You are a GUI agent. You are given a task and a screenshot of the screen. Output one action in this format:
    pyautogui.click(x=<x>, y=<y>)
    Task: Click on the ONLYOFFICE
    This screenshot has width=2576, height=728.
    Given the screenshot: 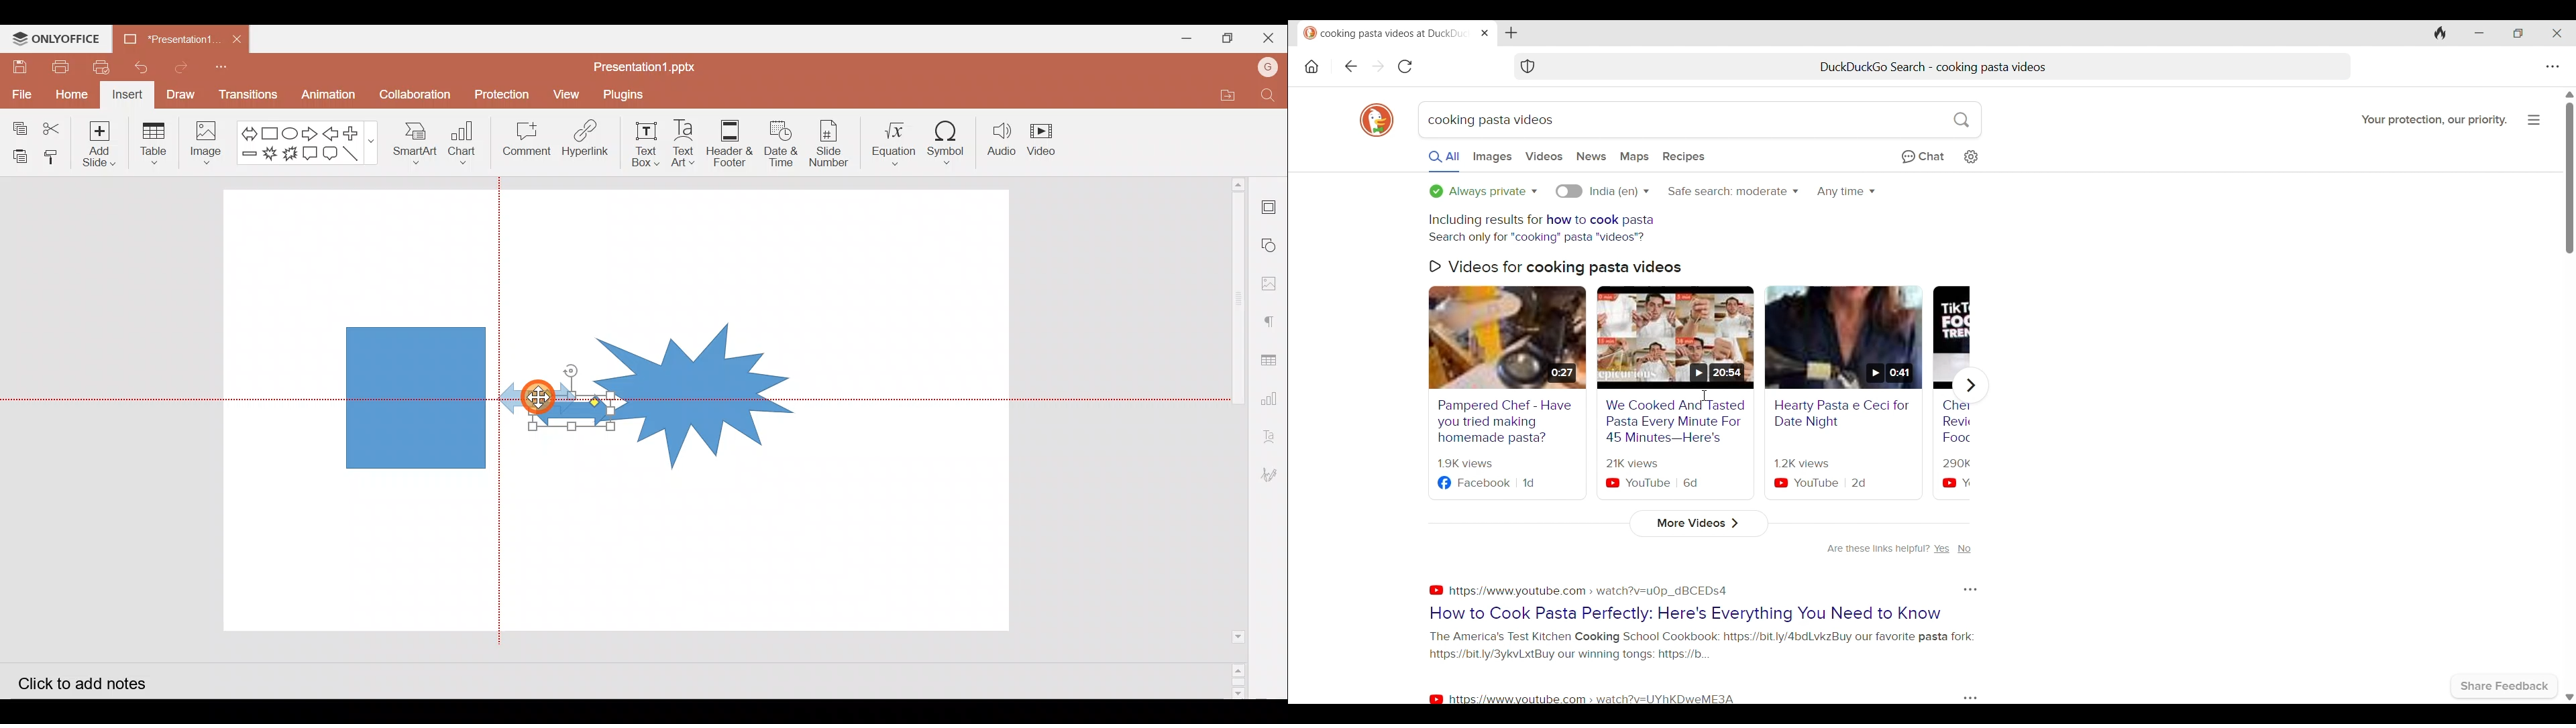 What is the action you would take?
    pyautogui.click(x=56, y=39)
    